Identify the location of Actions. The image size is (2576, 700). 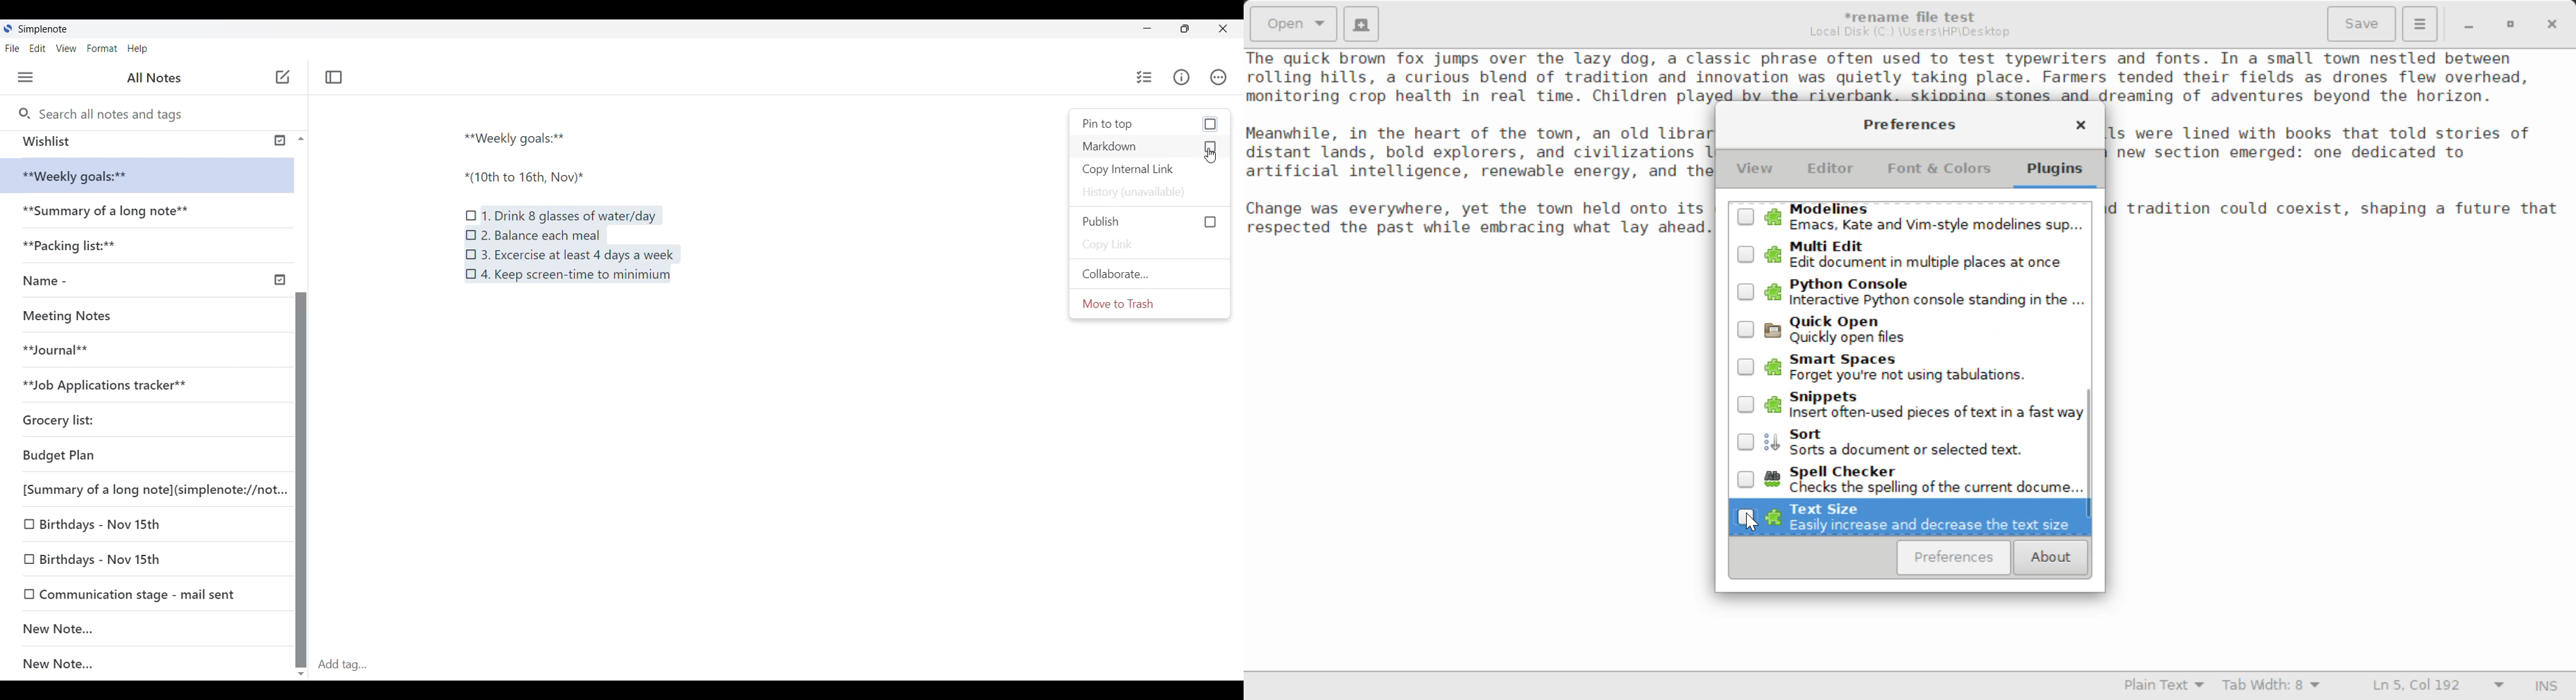
(1224, 77).